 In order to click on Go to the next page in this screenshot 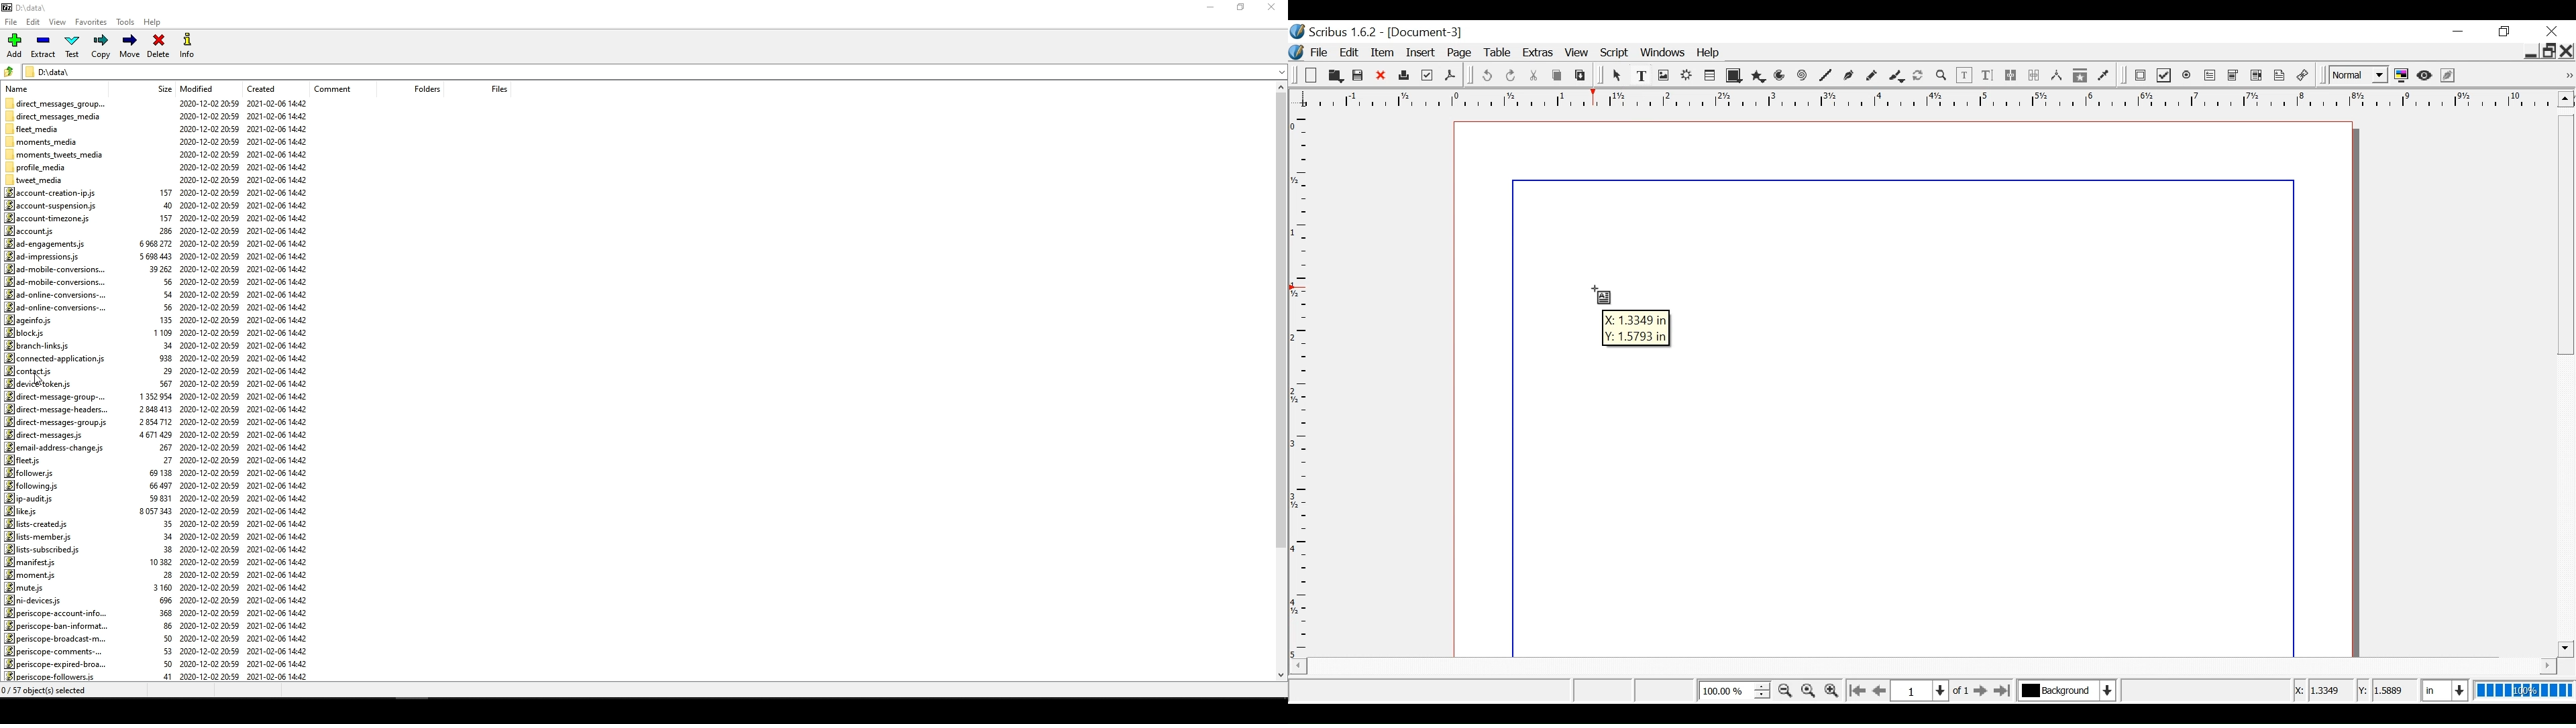, I will do `click(1980, 690)`.